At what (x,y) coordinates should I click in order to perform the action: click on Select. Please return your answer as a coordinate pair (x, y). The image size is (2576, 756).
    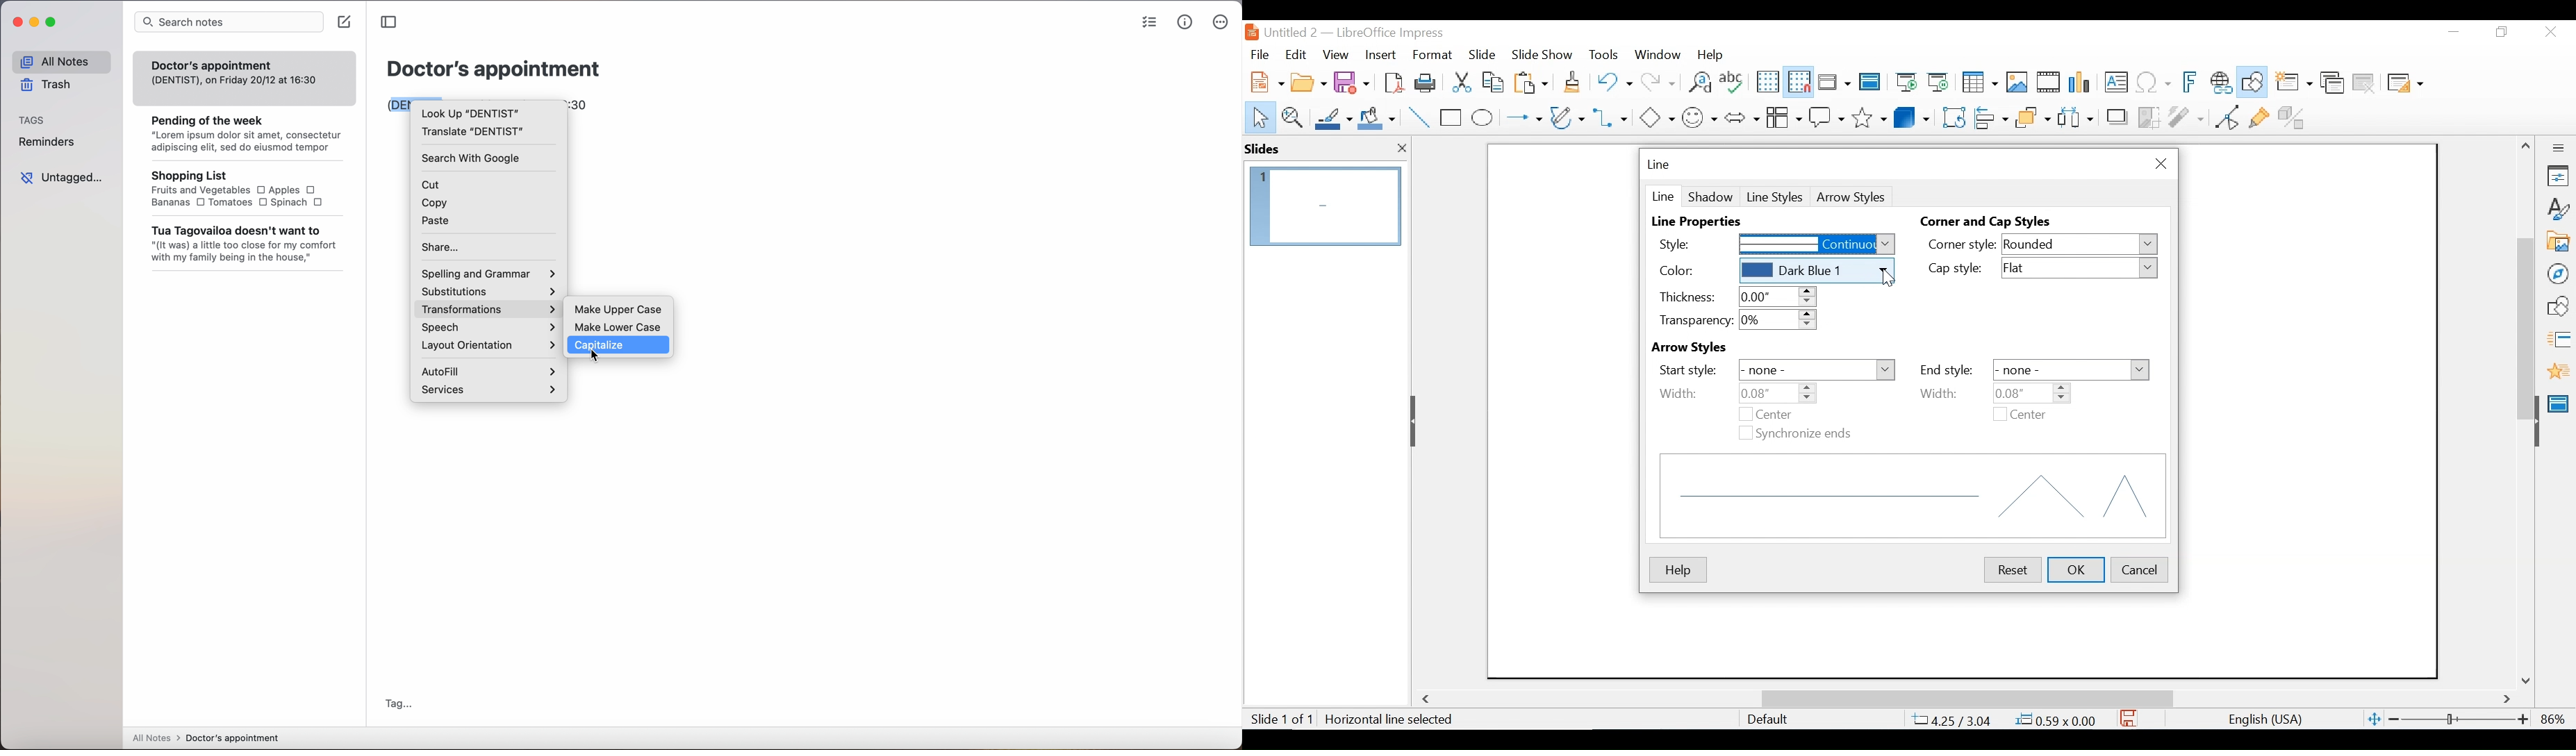
    Looking at the image, I should click on (1257, 116).